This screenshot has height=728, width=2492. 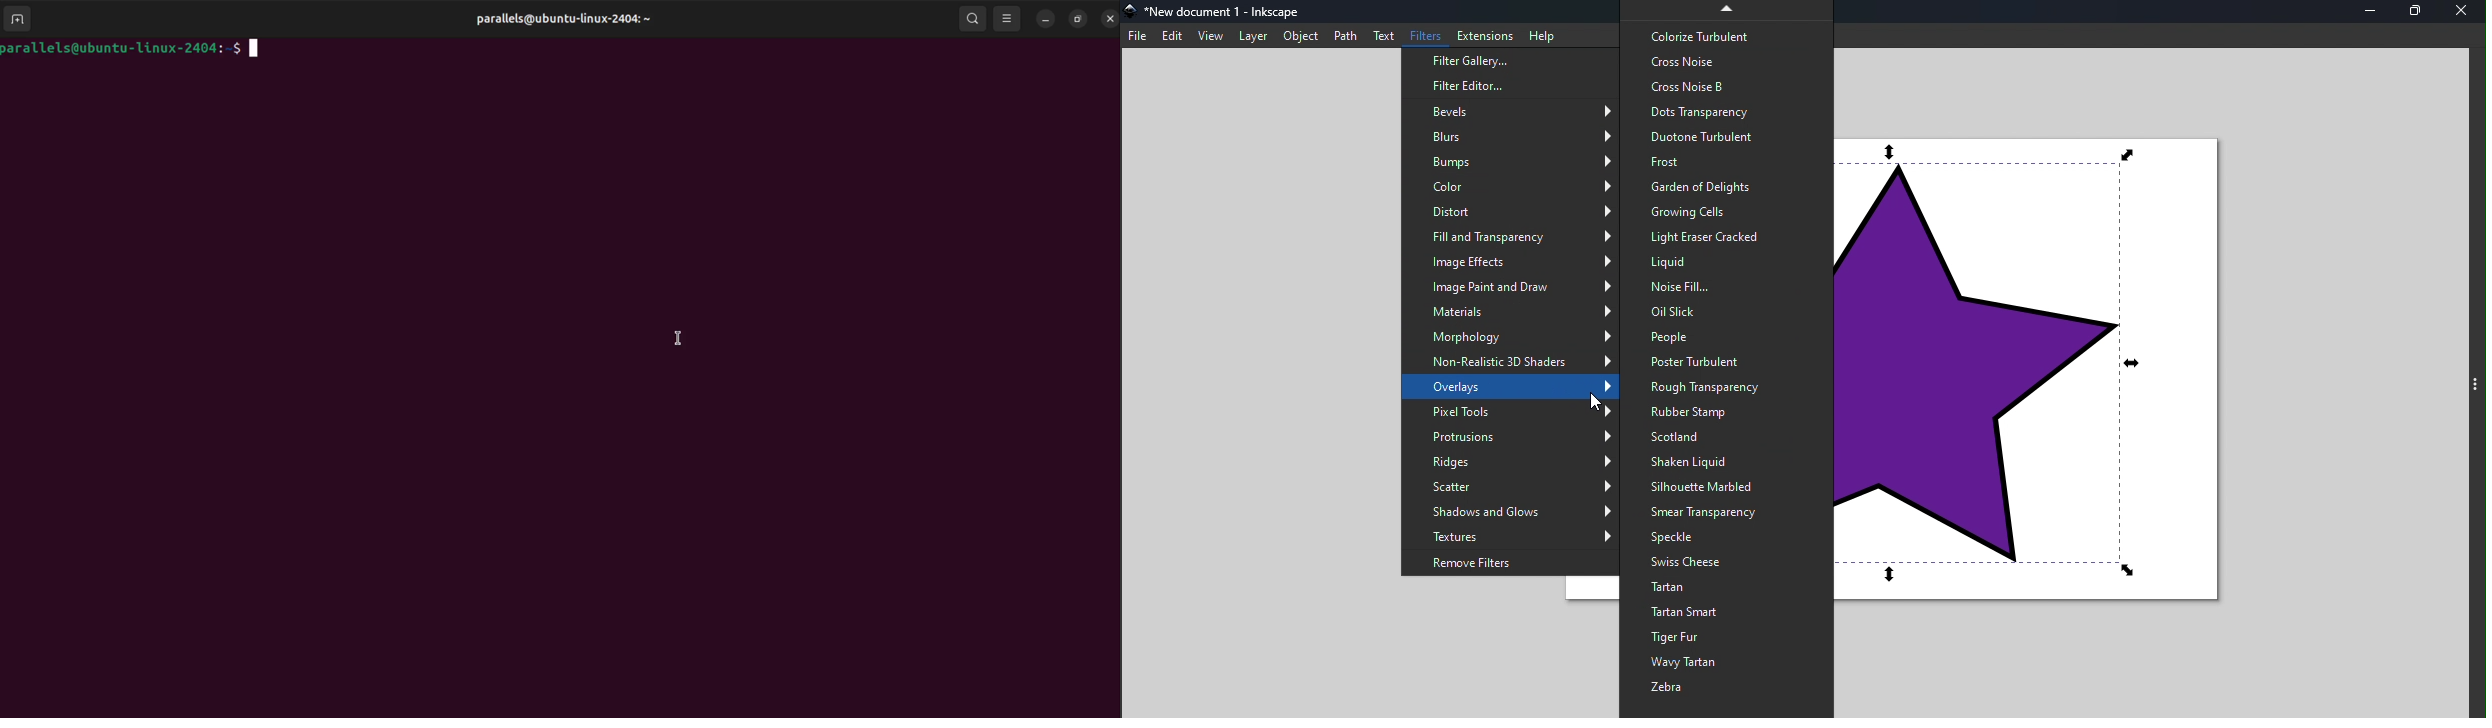 What do you see at coordinates (1721, 211) in the screenshot?
I see `Growing cells` at bounding box center [1721, 211].